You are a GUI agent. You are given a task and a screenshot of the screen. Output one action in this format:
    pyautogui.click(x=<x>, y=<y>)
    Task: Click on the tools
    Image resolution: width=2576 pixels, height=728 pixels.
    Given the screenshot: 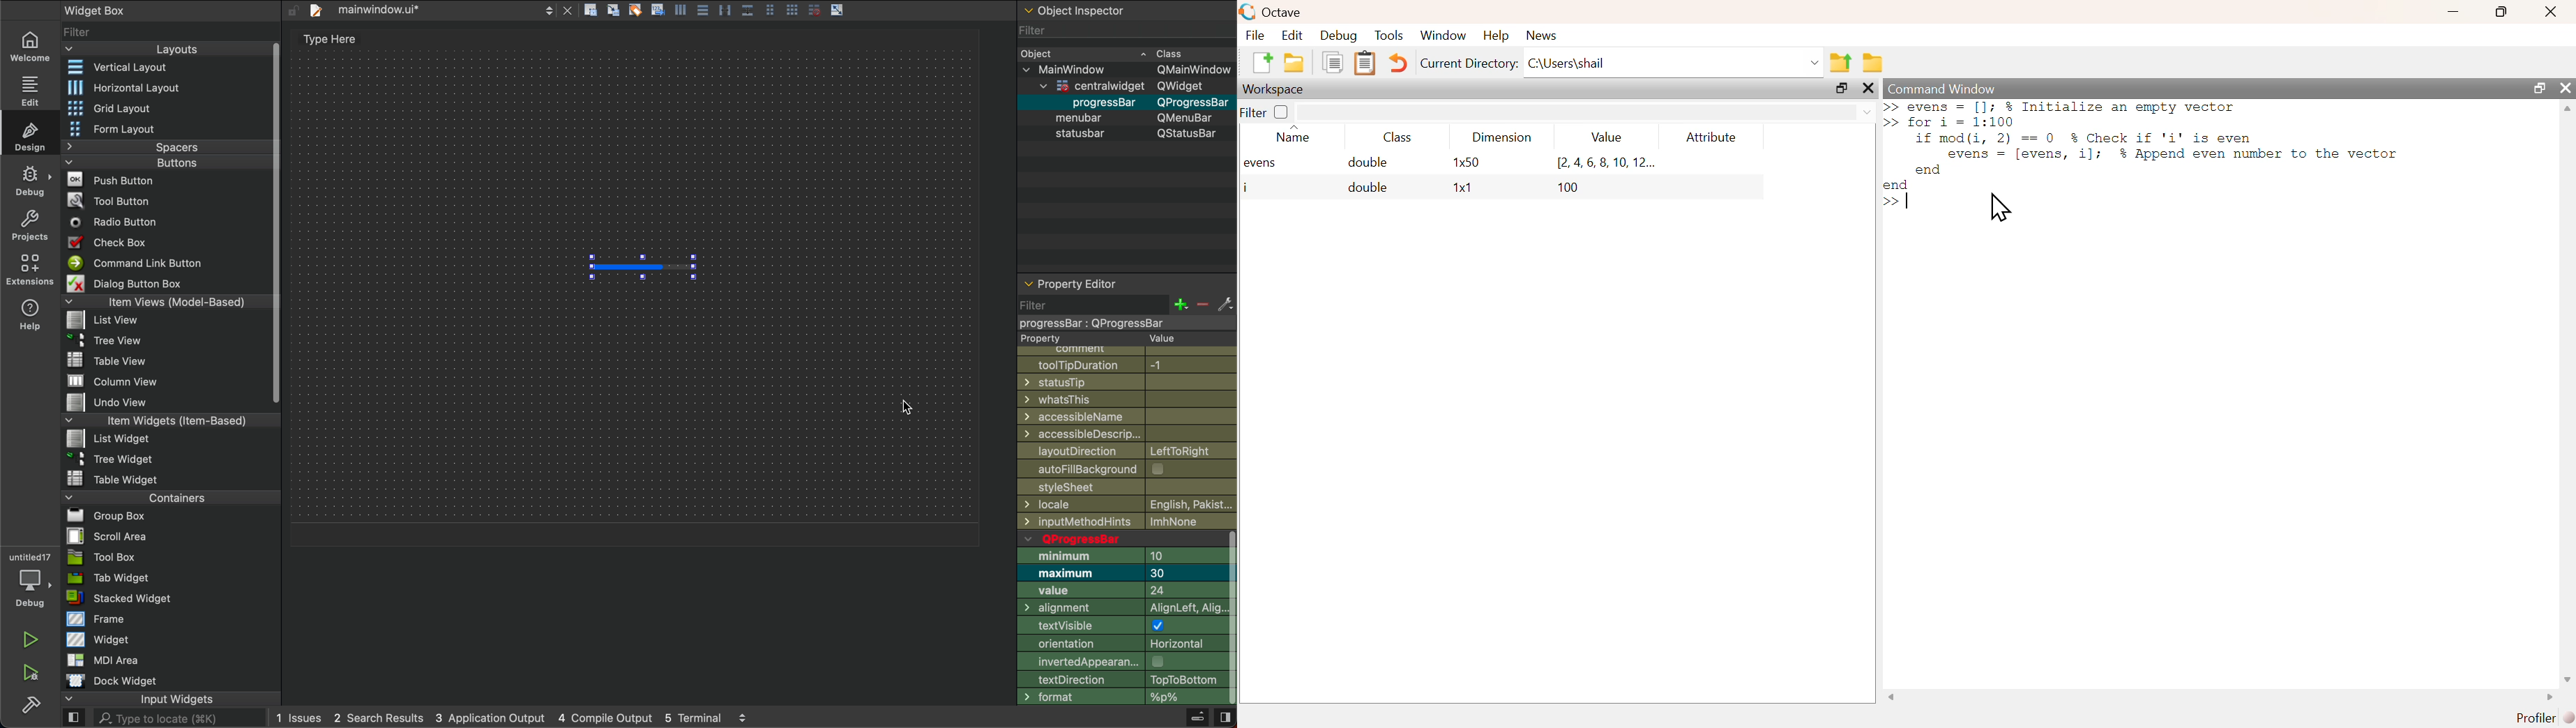 What is the action you would take?
    pyautogui.click(x=1391, y=34)
    